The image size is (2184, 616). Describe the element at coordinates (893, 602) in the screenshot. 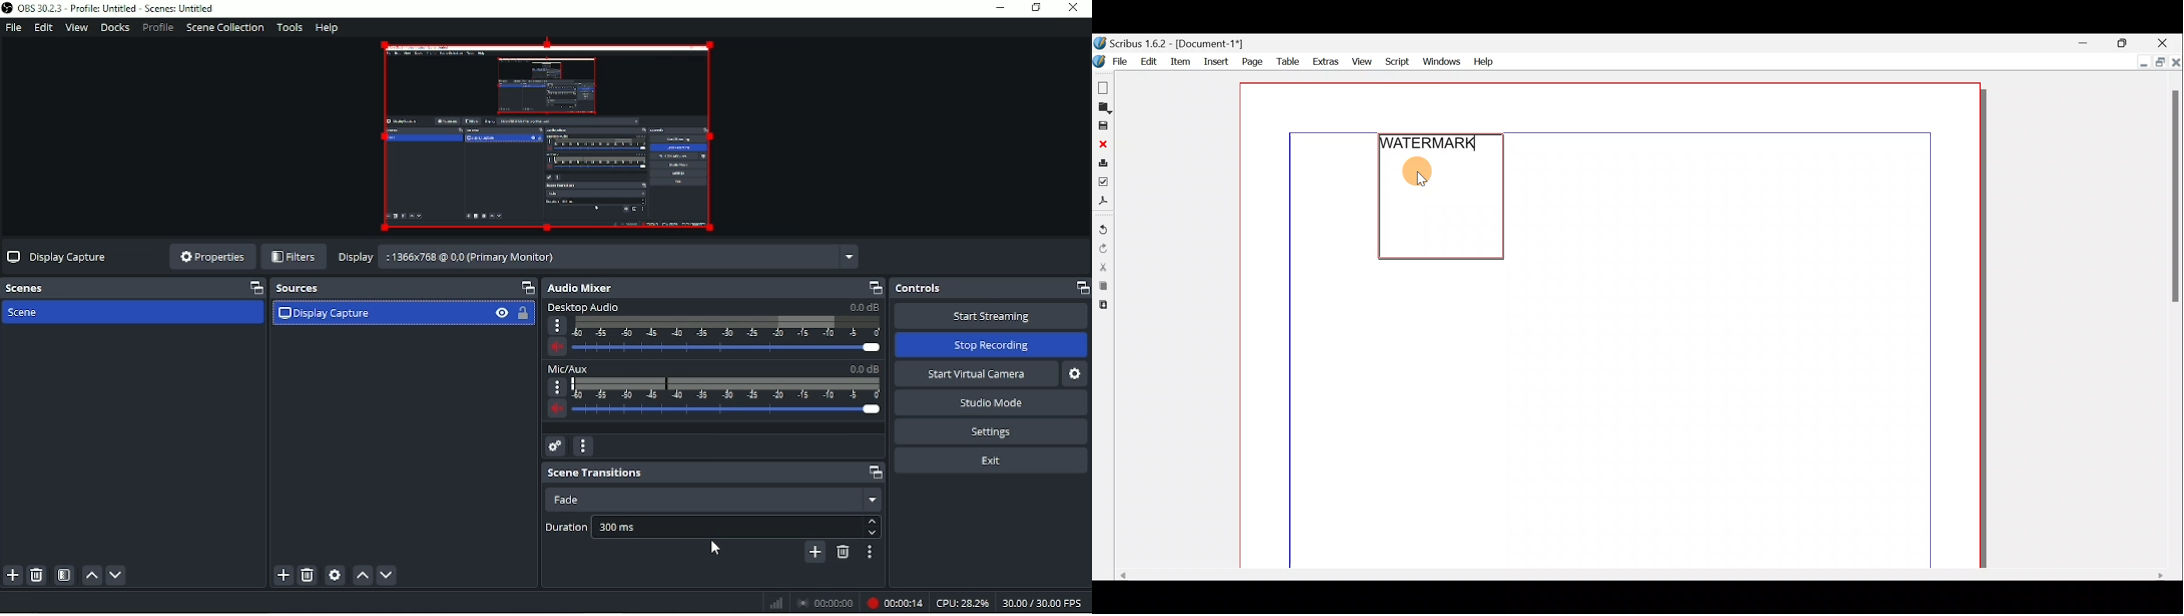

I see `Recording` at that location.